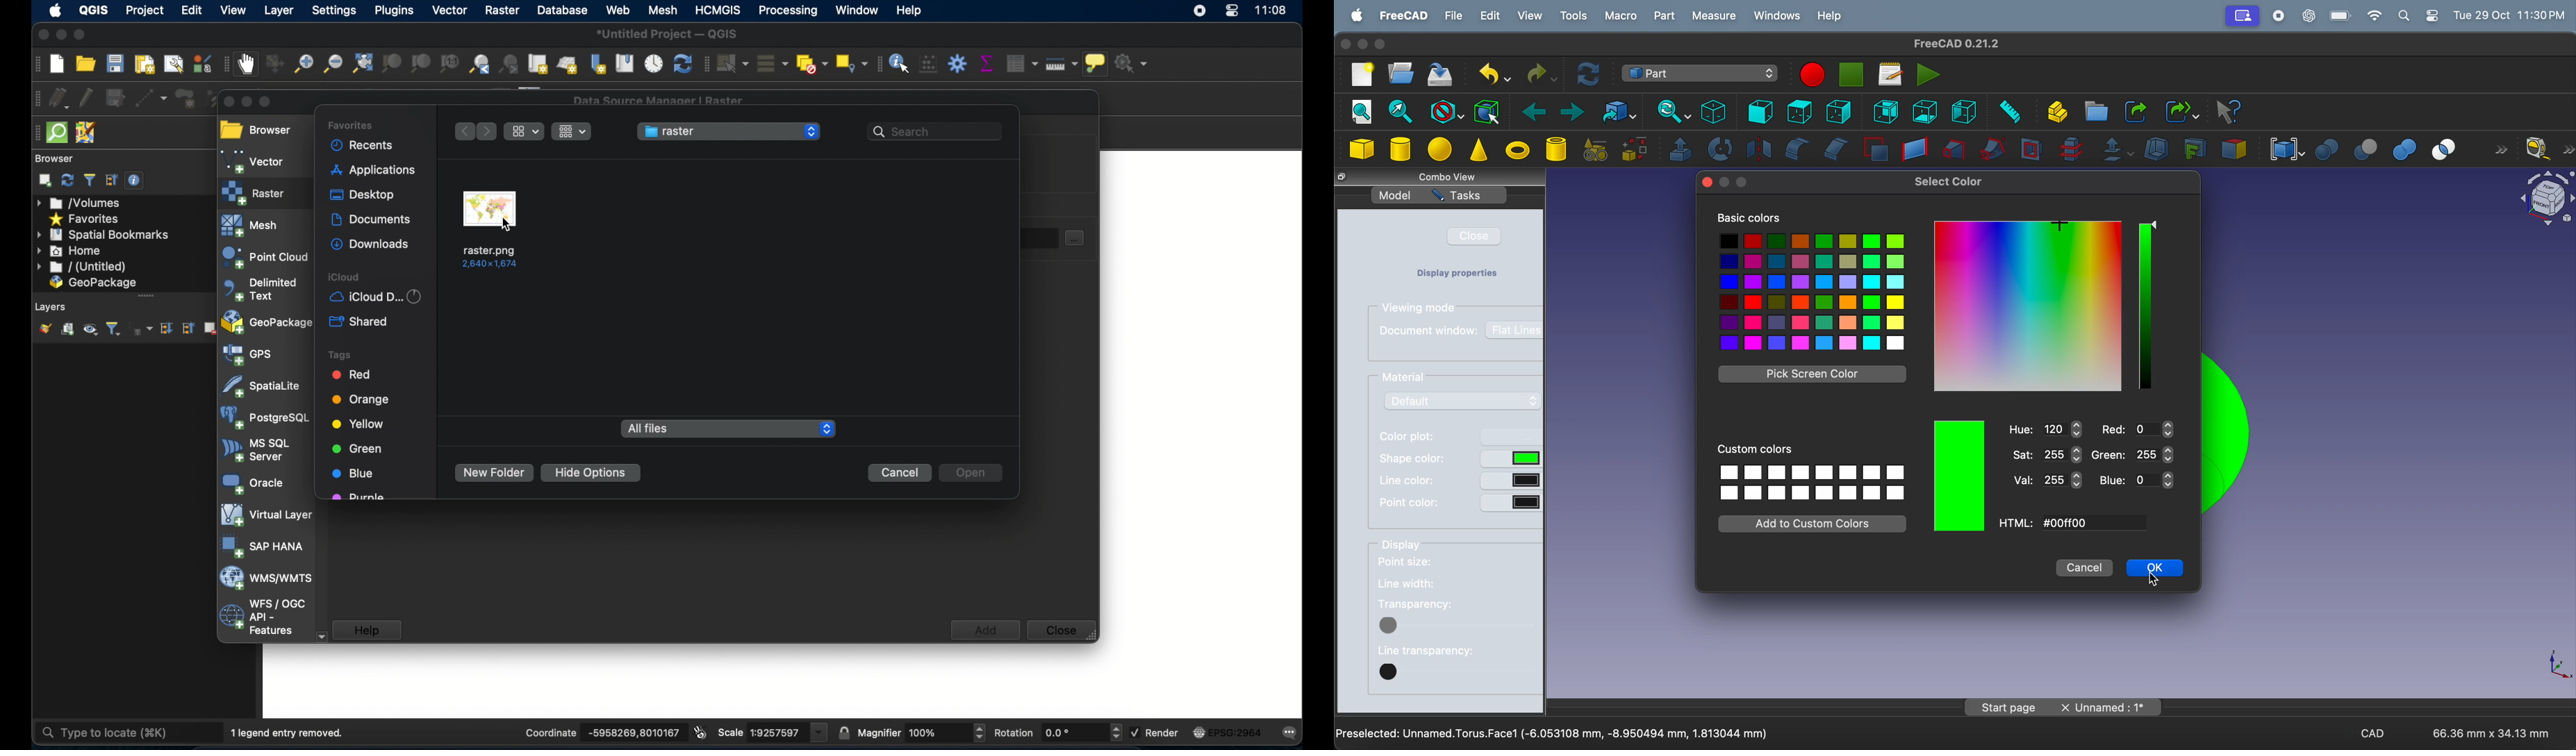  I want to click on open layer styling panel, so click(45, 328).